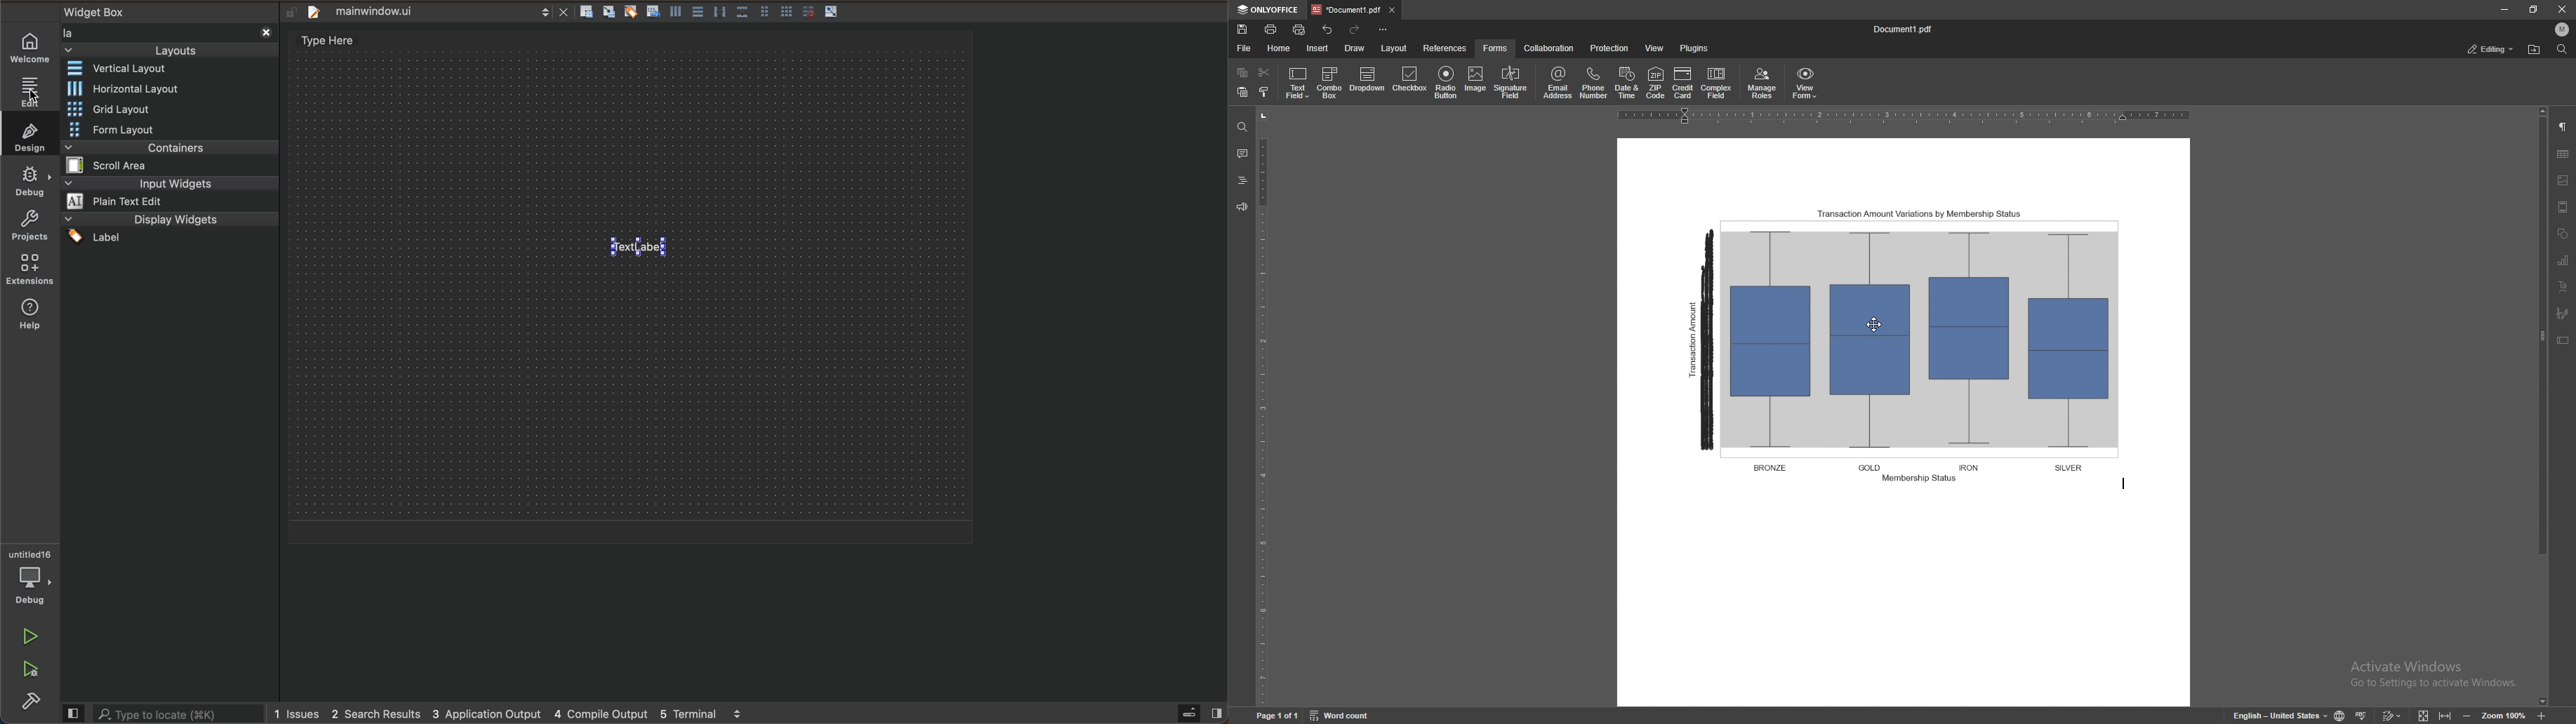  What do you see at coordinates (1762, 83) in the screenshot?
I see `manage roles` at bounding box center [1762, 83].